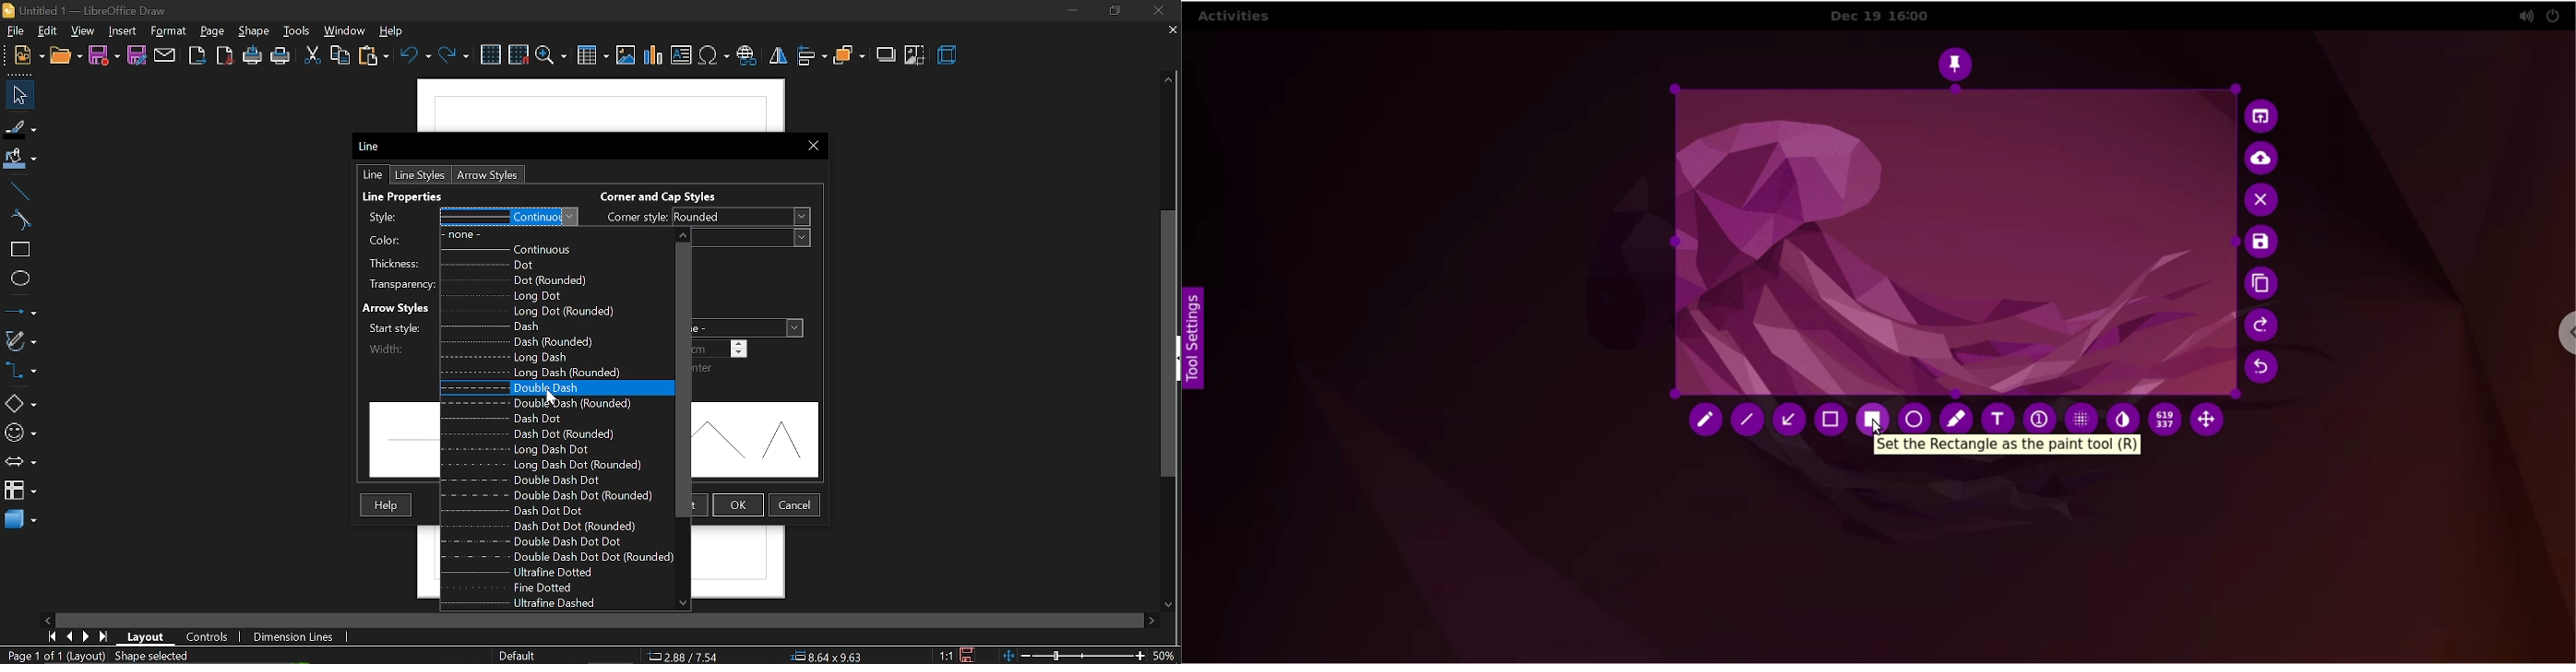 The width and height of the screenshot is (2576, 672). What do you see at coordinates (539, 603) in the screenshot?
I see `Ultrafine dashed` at bounding box center [539, 603].